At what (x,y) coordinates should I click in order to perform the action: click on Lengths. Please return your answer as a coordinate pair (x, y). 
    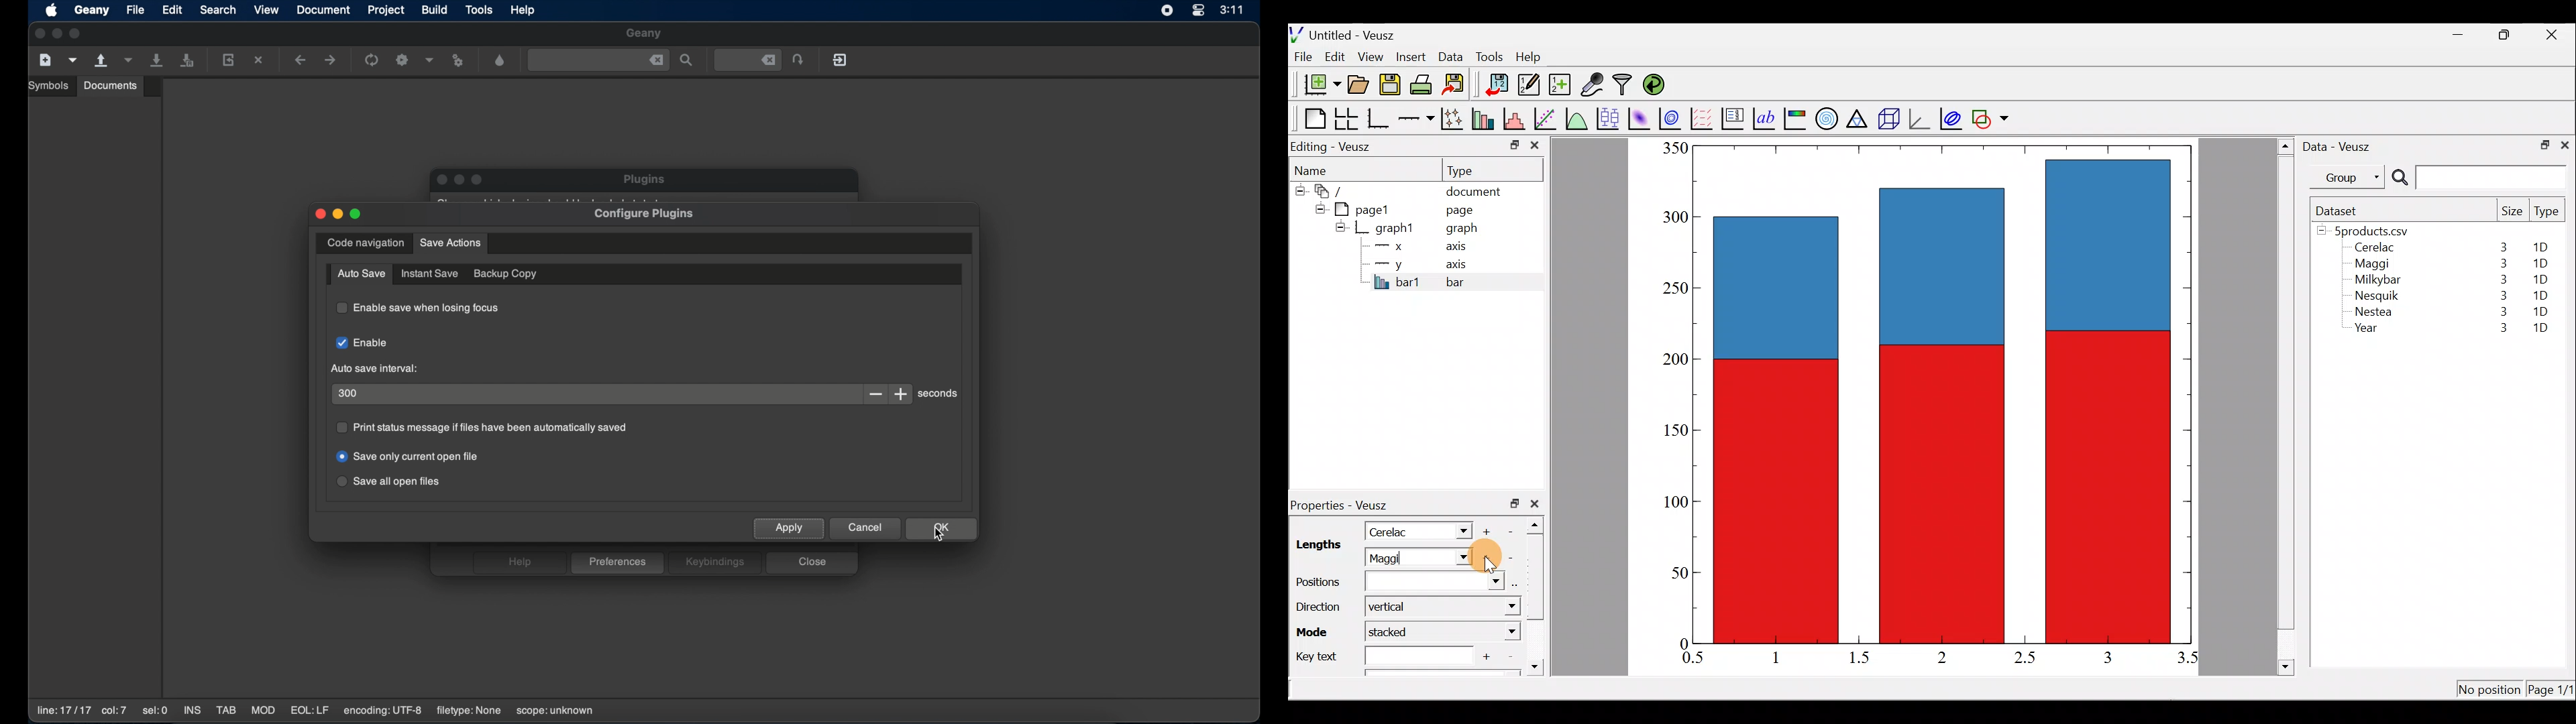
    Looking at the image, I should click on (1318, 546).